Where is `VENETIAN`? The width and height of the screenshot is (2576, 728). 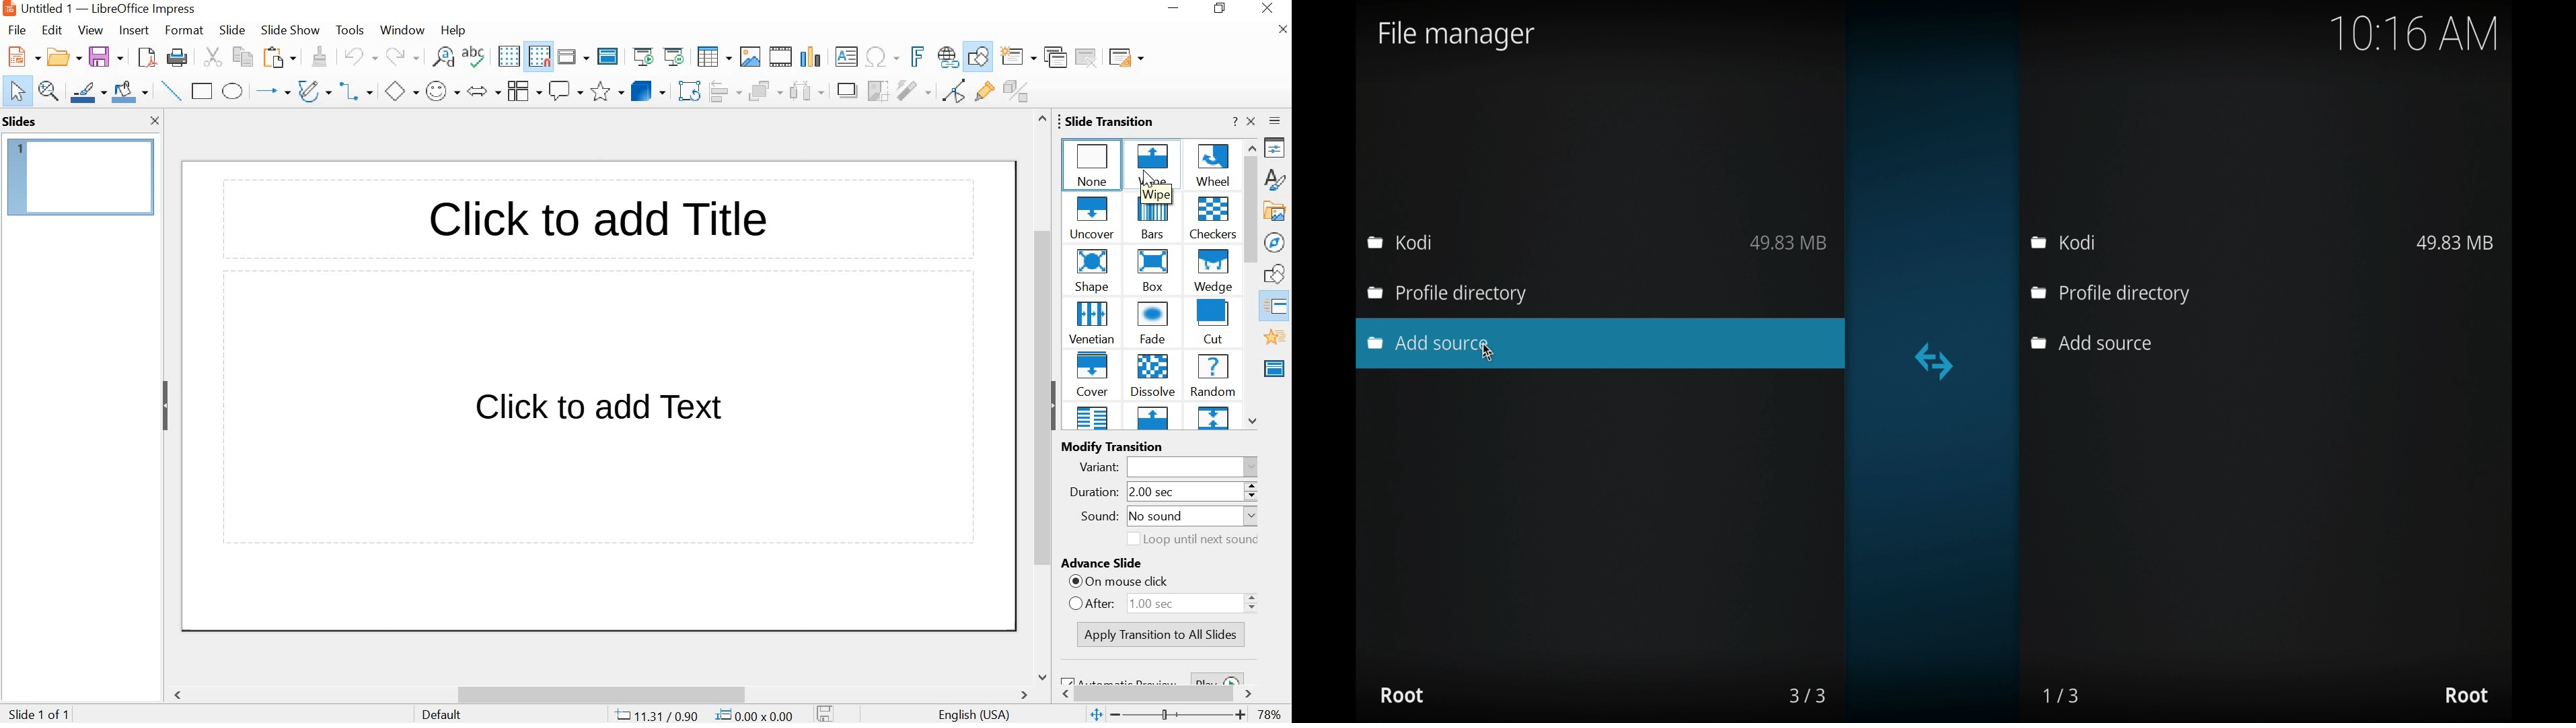
VENETIAN is located at coordinates (1091, 322).